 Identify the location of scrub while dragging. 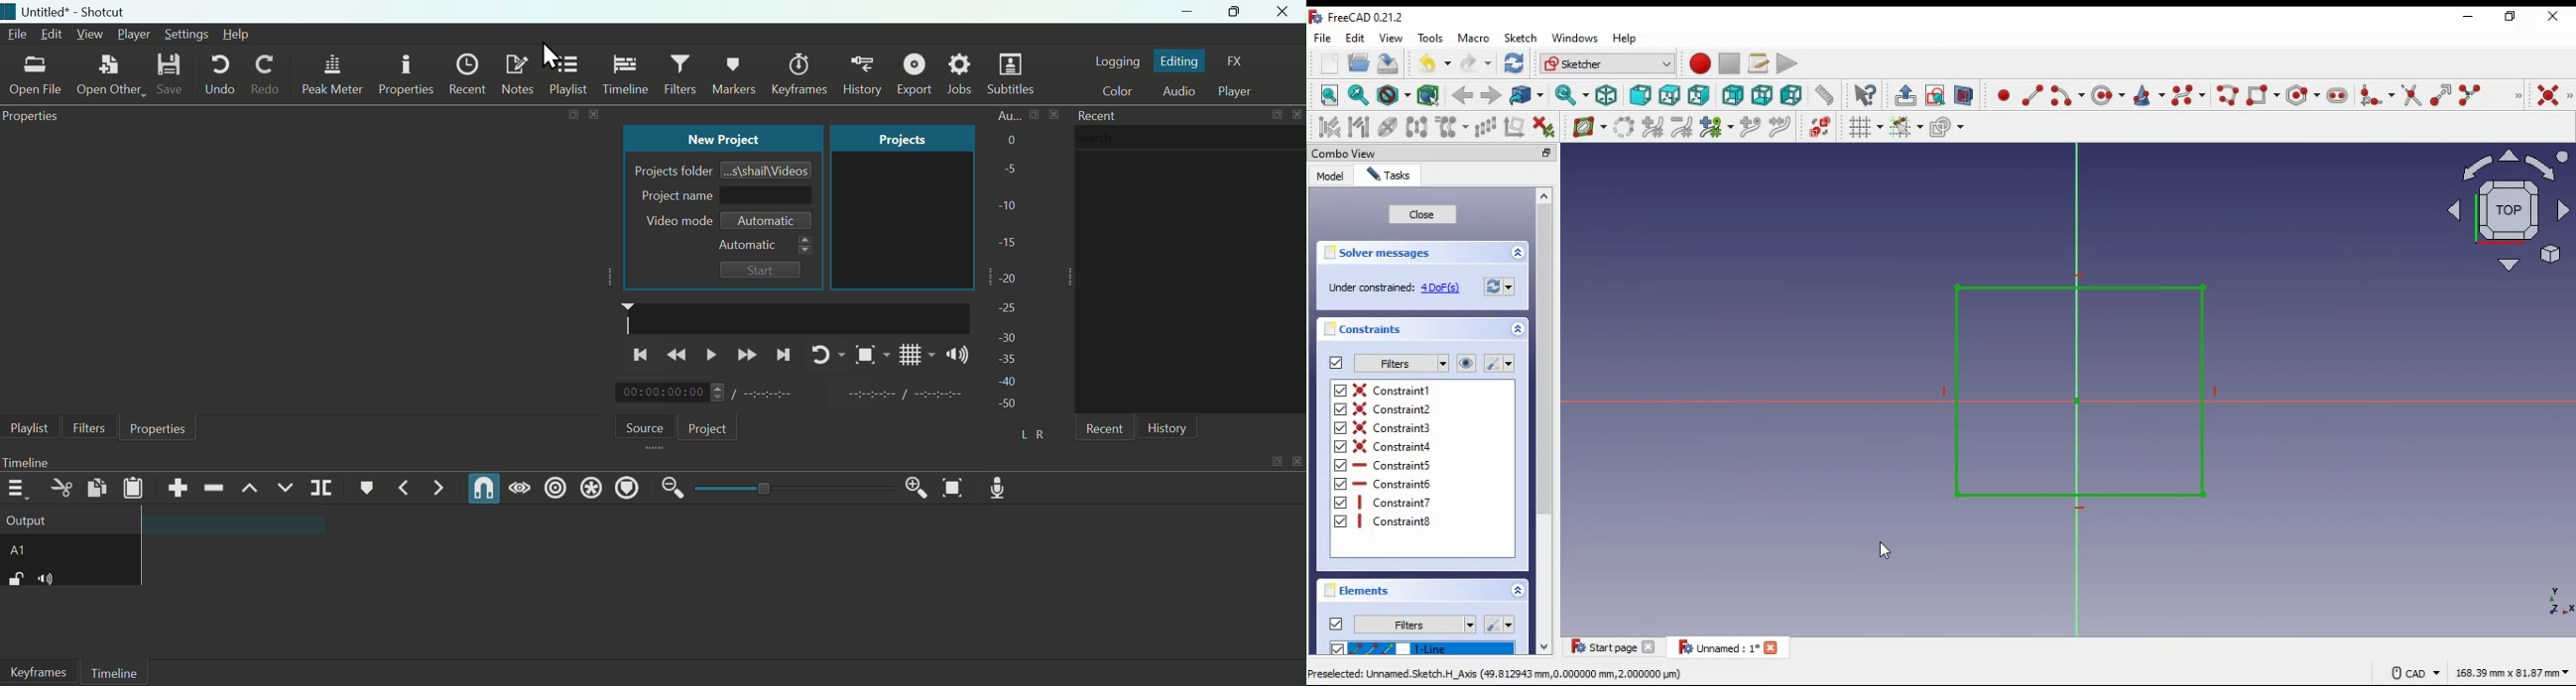
(521, 487).